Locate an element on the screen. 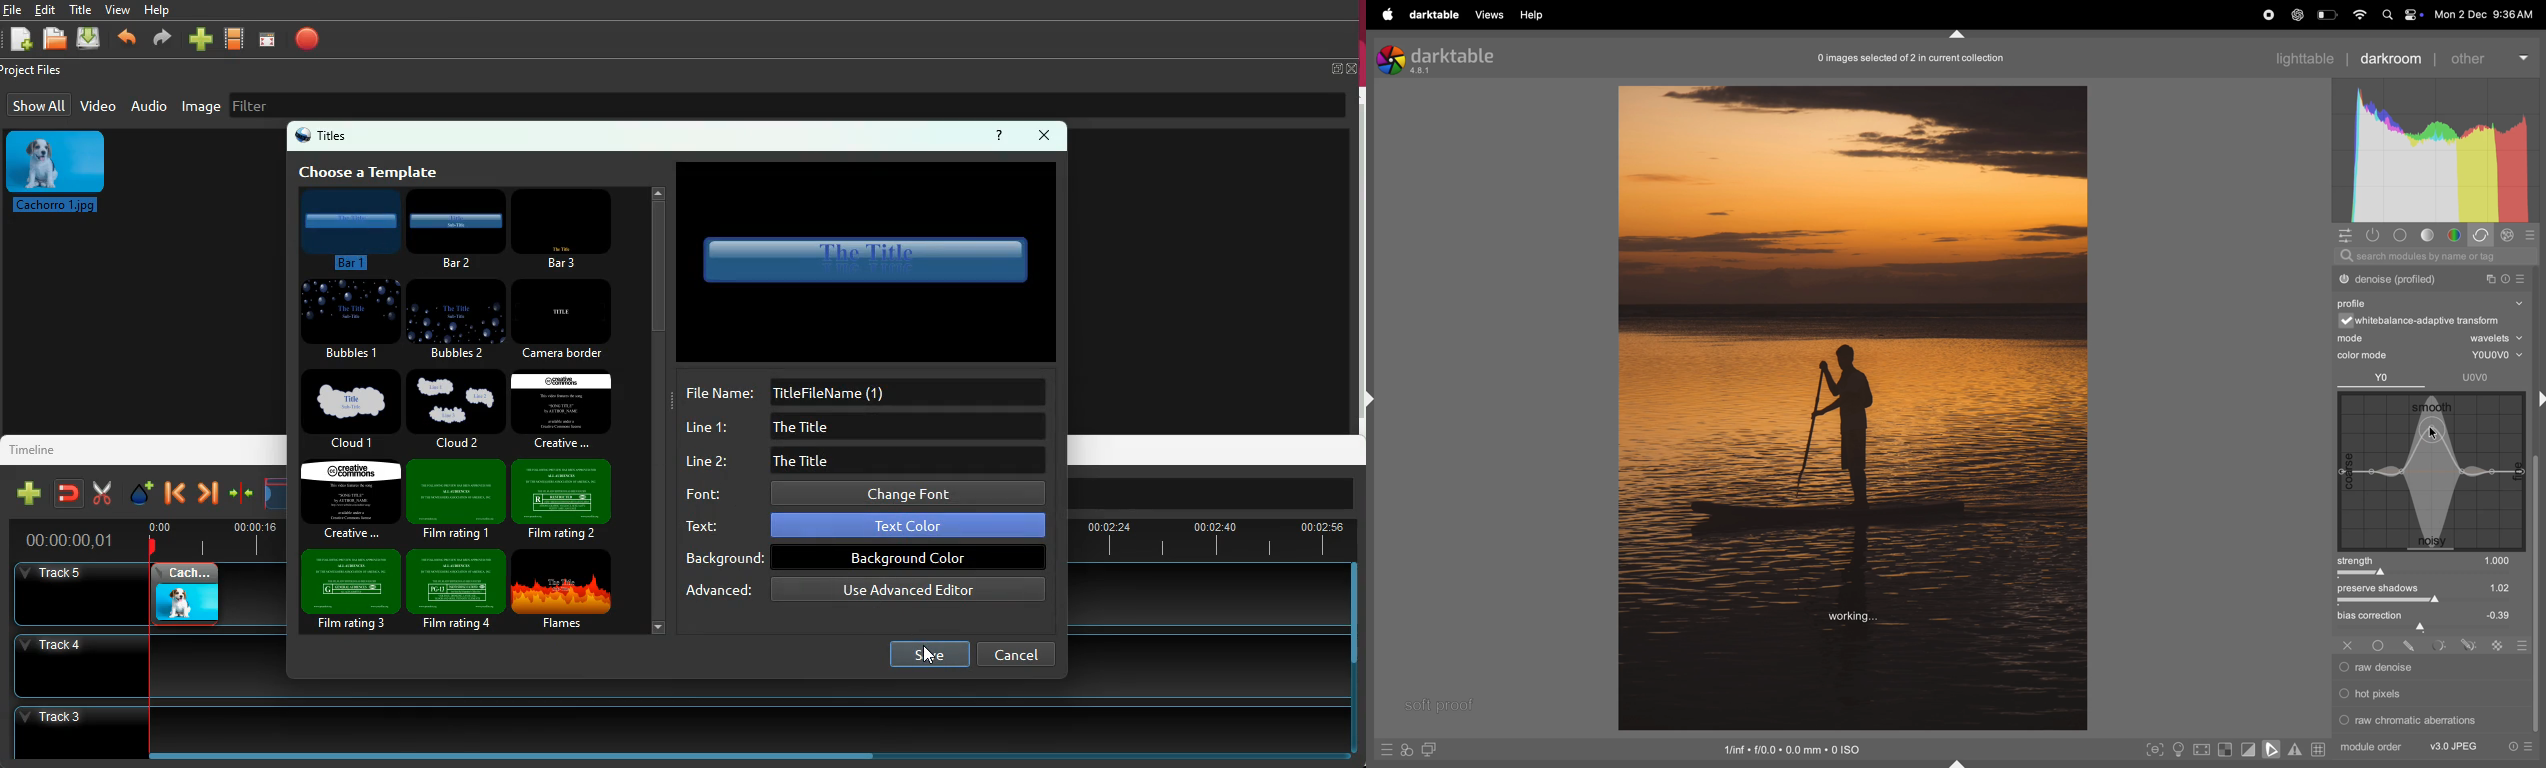  views is located at coordinates (1488, 14).